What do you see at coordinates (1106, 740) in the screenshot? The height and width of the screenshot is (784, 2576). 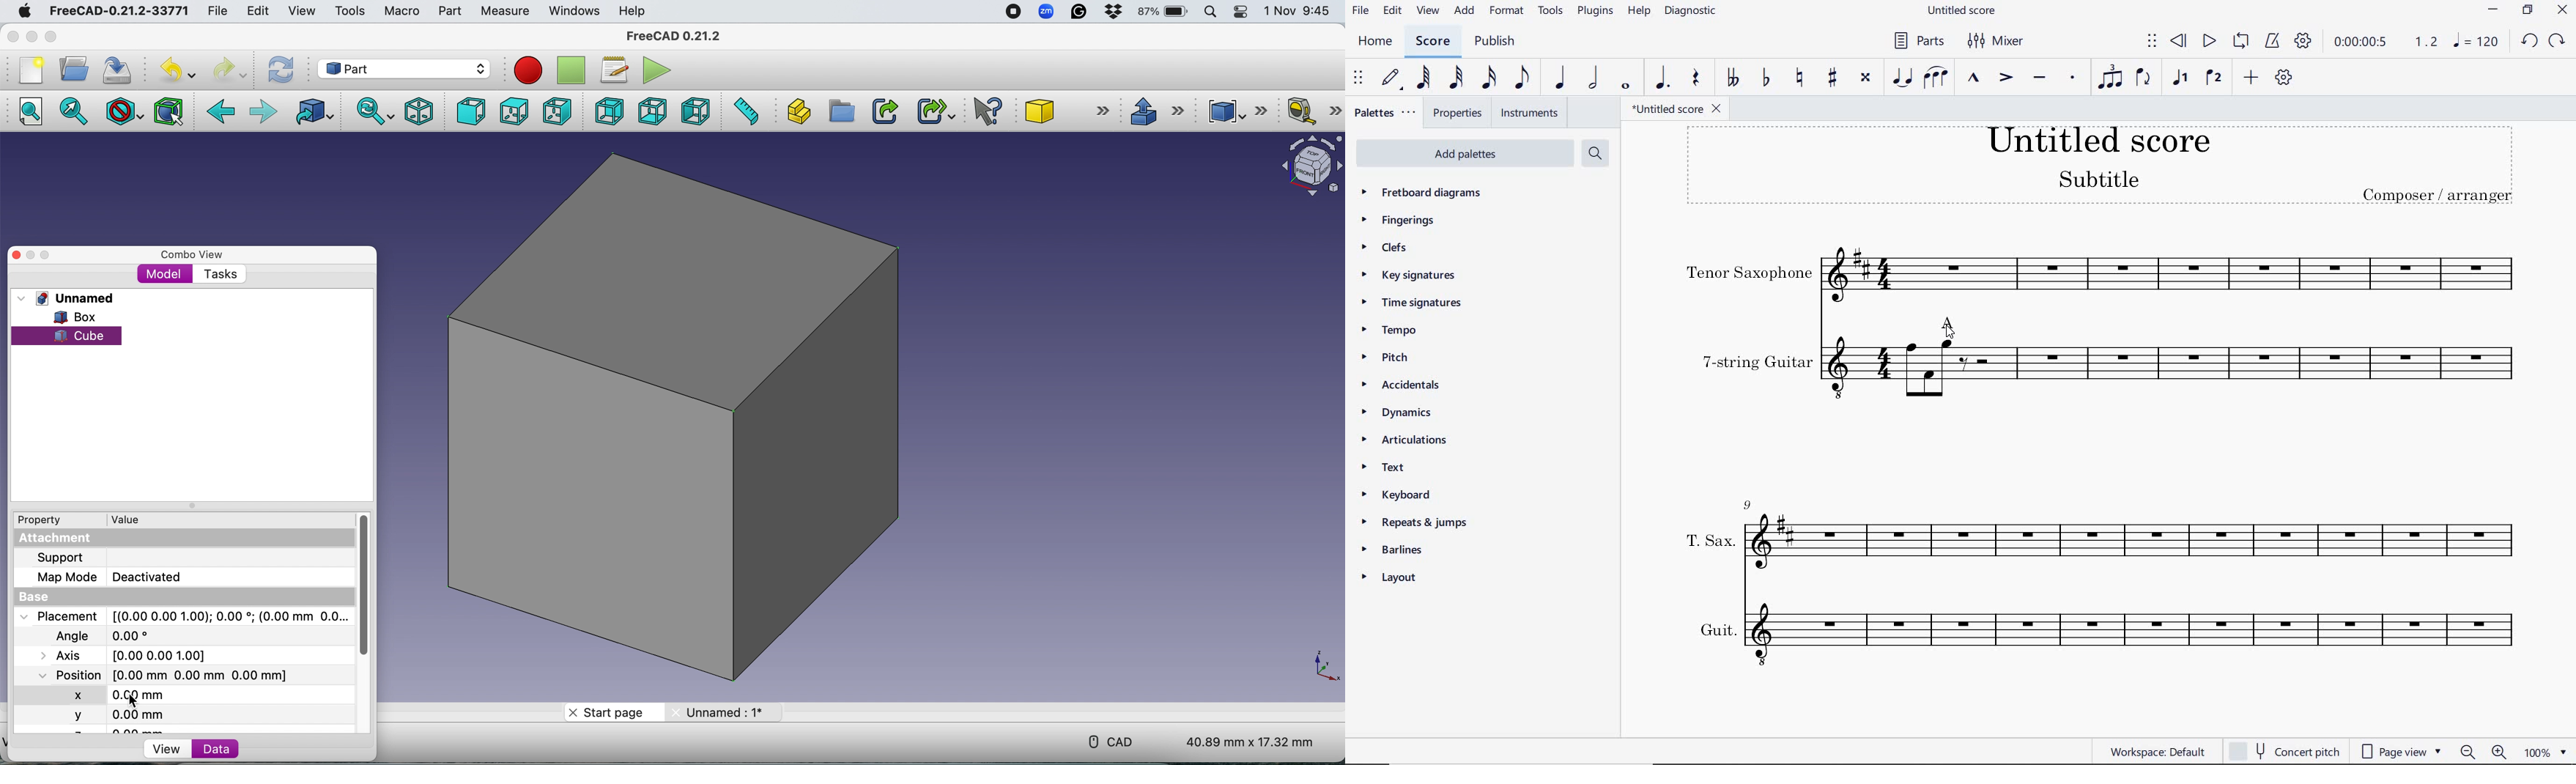 I see `CAD` at bounding box center [1106, 740].